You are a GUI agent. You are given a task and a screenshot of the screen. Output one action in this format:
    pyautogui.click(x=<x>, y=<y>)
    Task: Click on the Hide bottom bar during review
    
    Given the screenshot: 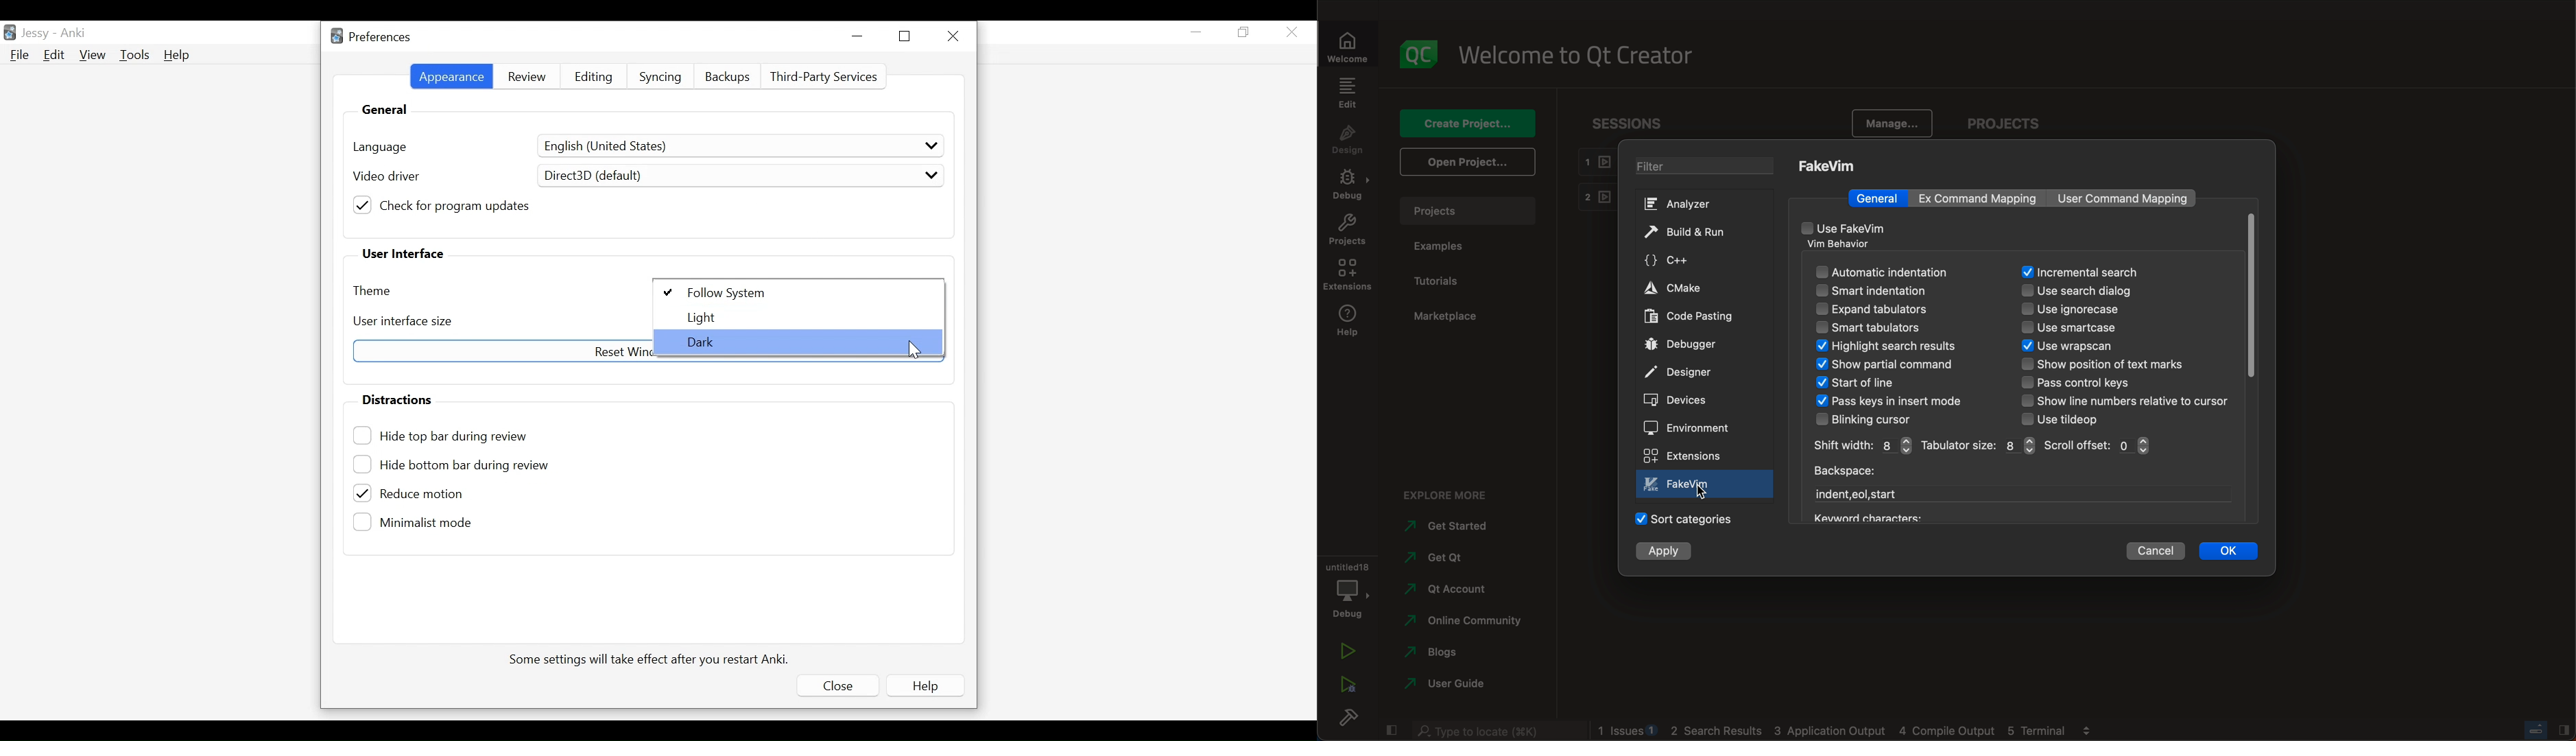 What is the action you would take?
    pyautogui.click(x=453, y=466)
    